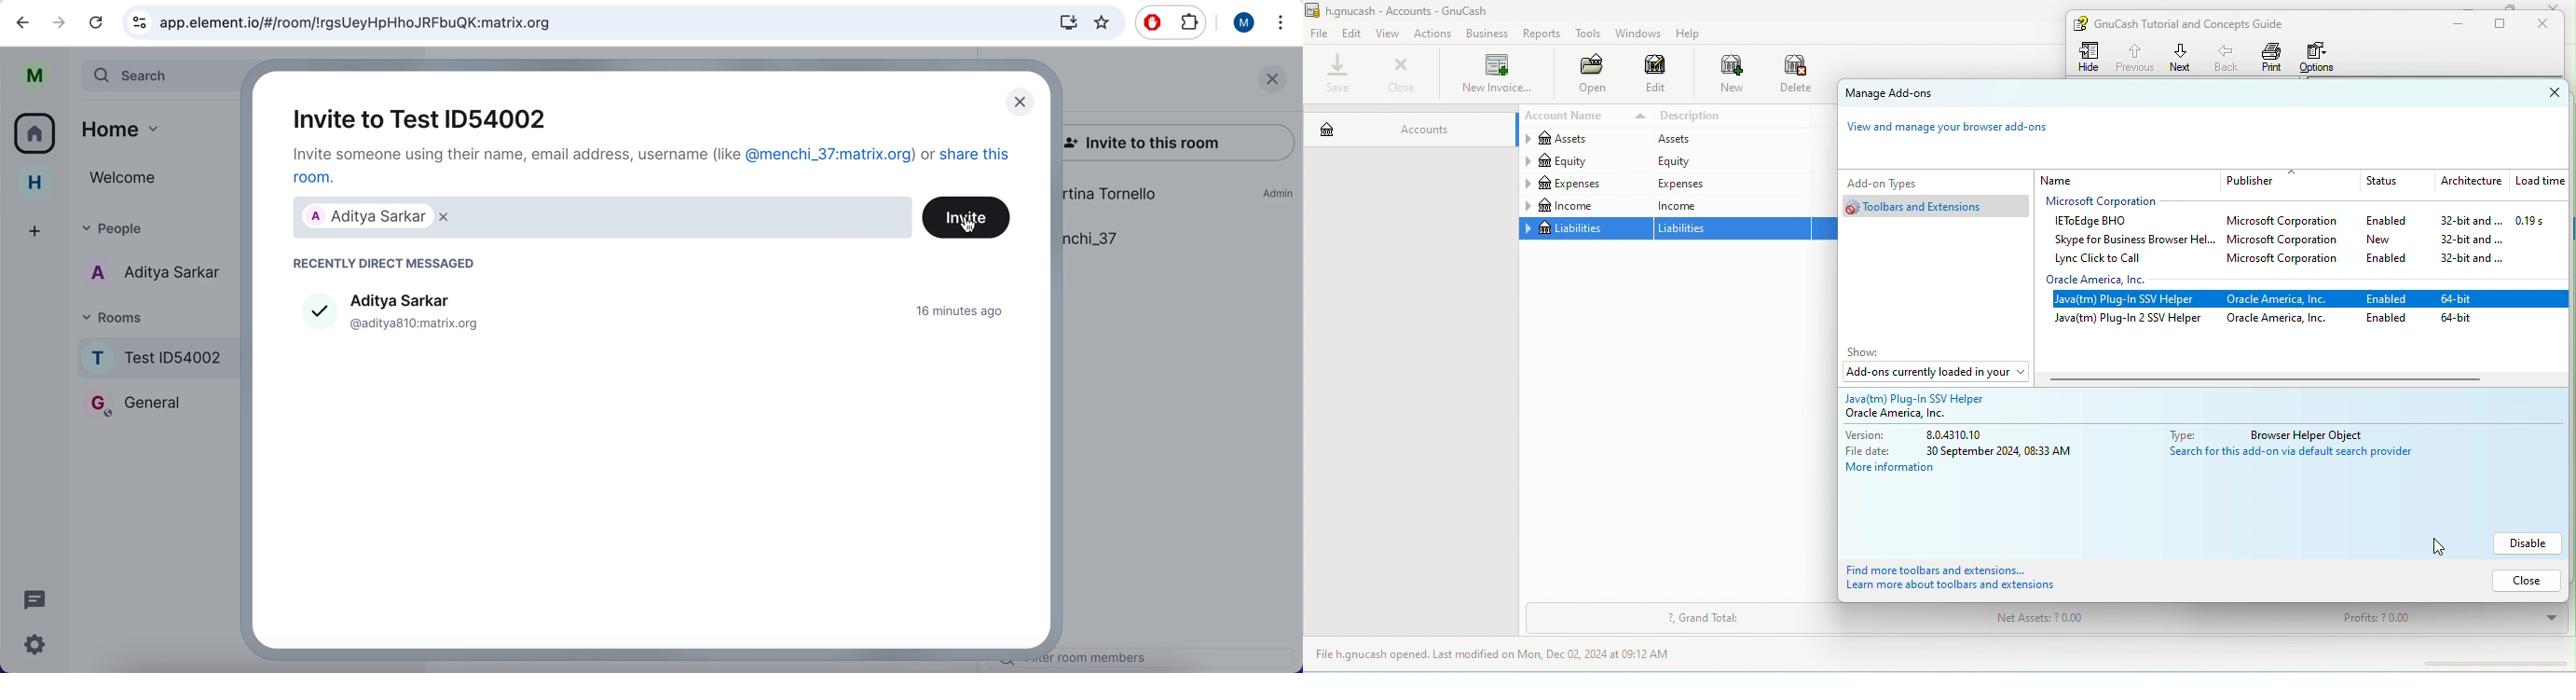 Image resolution: width=2576 pixels, height=700 pixels. I want to click on reports, so click(1543, 34).